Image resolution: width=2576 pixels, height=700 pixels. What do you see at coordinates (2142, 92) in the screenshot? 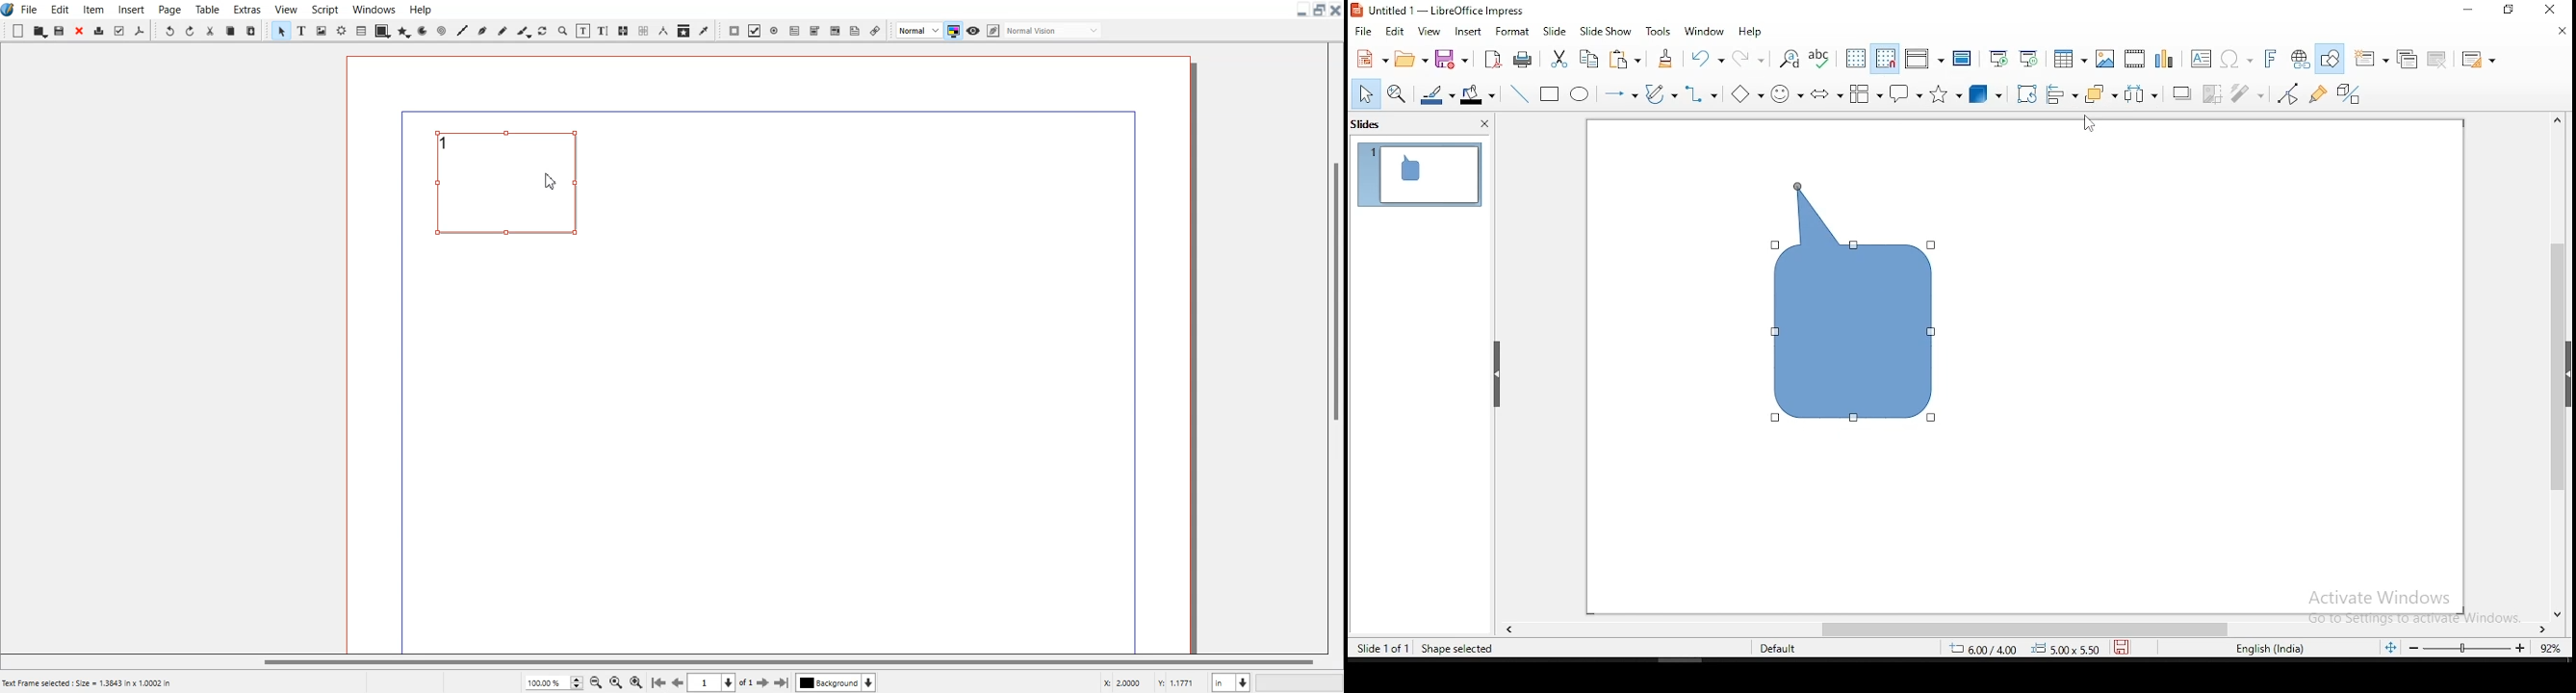
I see `distribute` at bounding box center [2142, 92].